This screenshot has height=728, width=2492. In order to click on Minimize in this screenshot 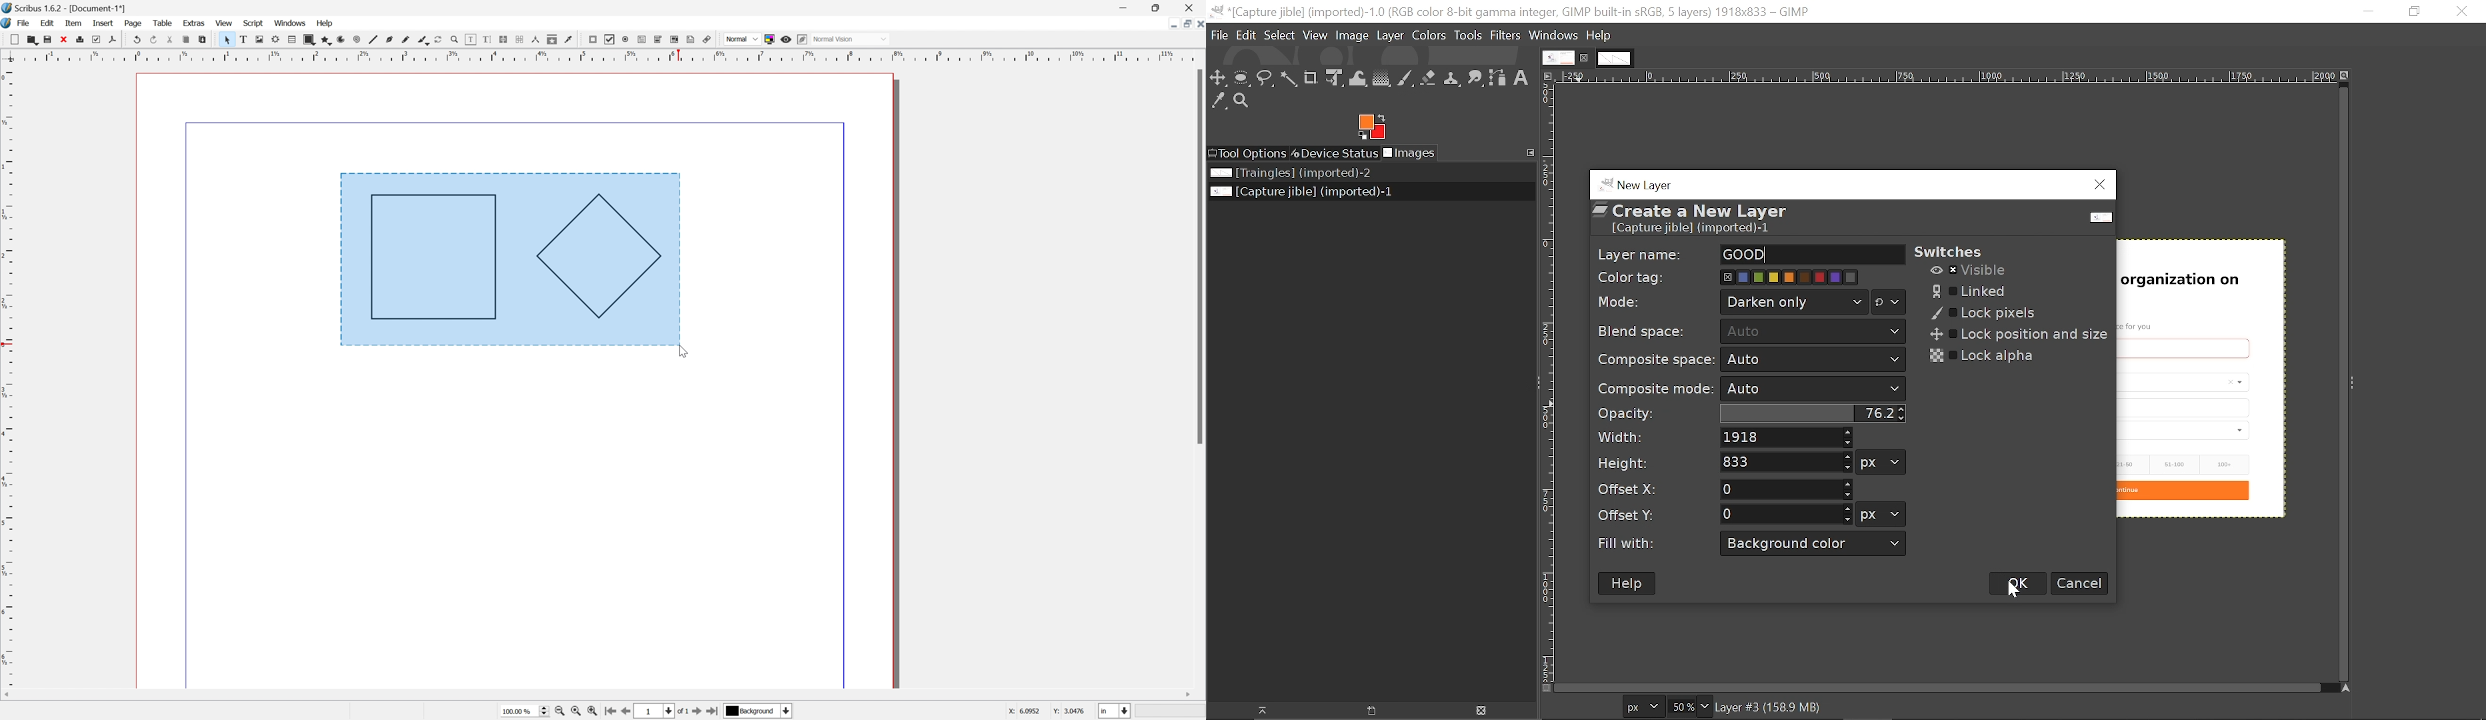, I will do `click(1124, 7)`.